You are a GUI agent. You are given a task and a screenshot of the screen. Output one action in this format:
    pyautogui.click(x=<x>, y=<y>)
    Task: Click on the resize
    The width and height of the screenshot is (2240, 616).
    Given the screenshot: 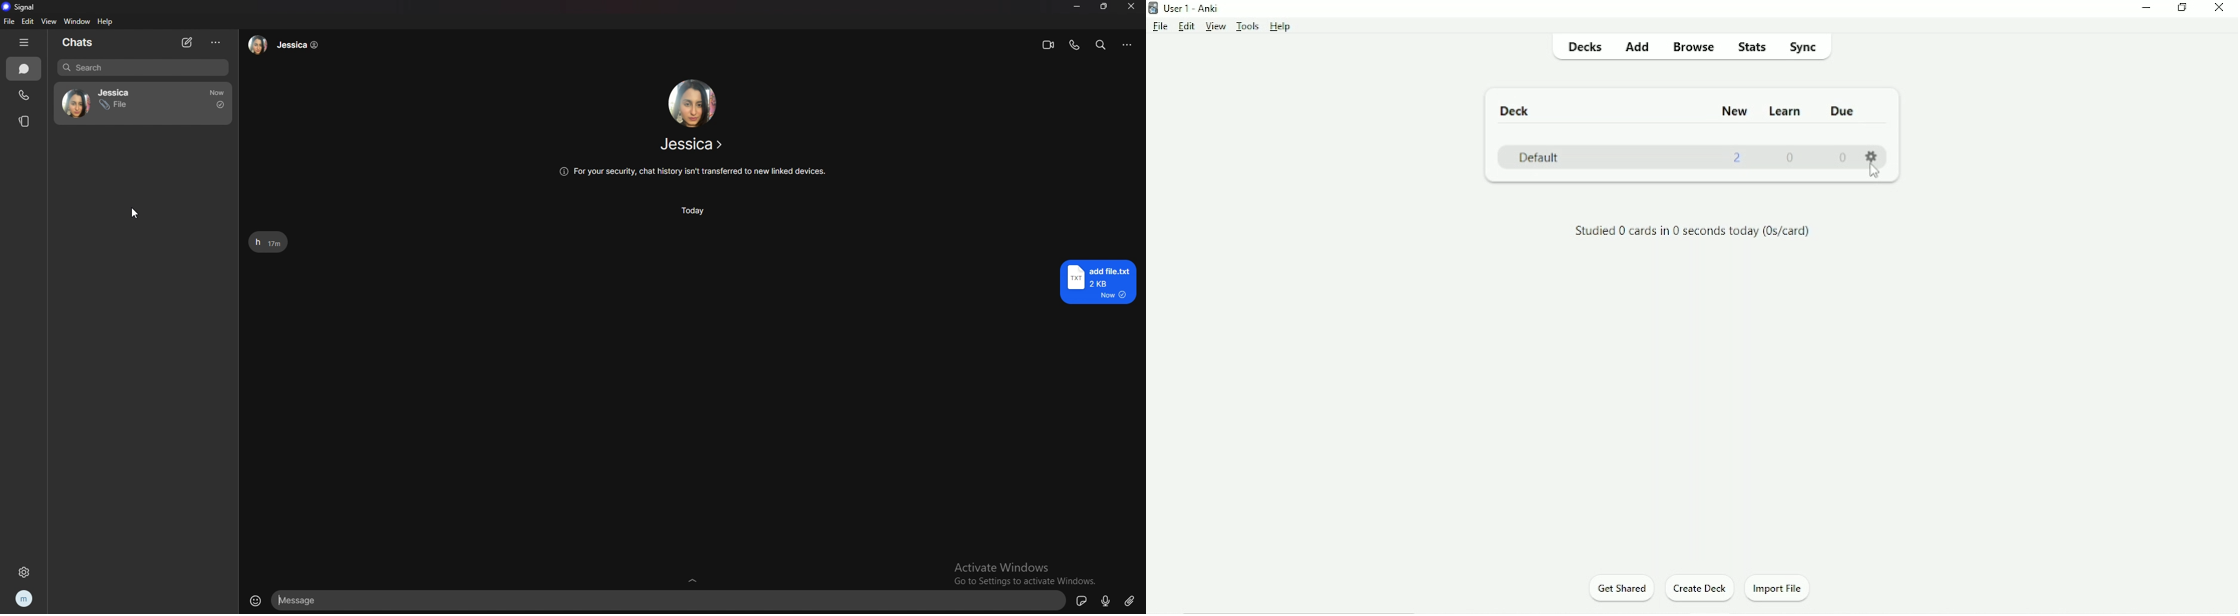 What is the action you would take?
    pyautogui.click(x=1104, y=6)
    